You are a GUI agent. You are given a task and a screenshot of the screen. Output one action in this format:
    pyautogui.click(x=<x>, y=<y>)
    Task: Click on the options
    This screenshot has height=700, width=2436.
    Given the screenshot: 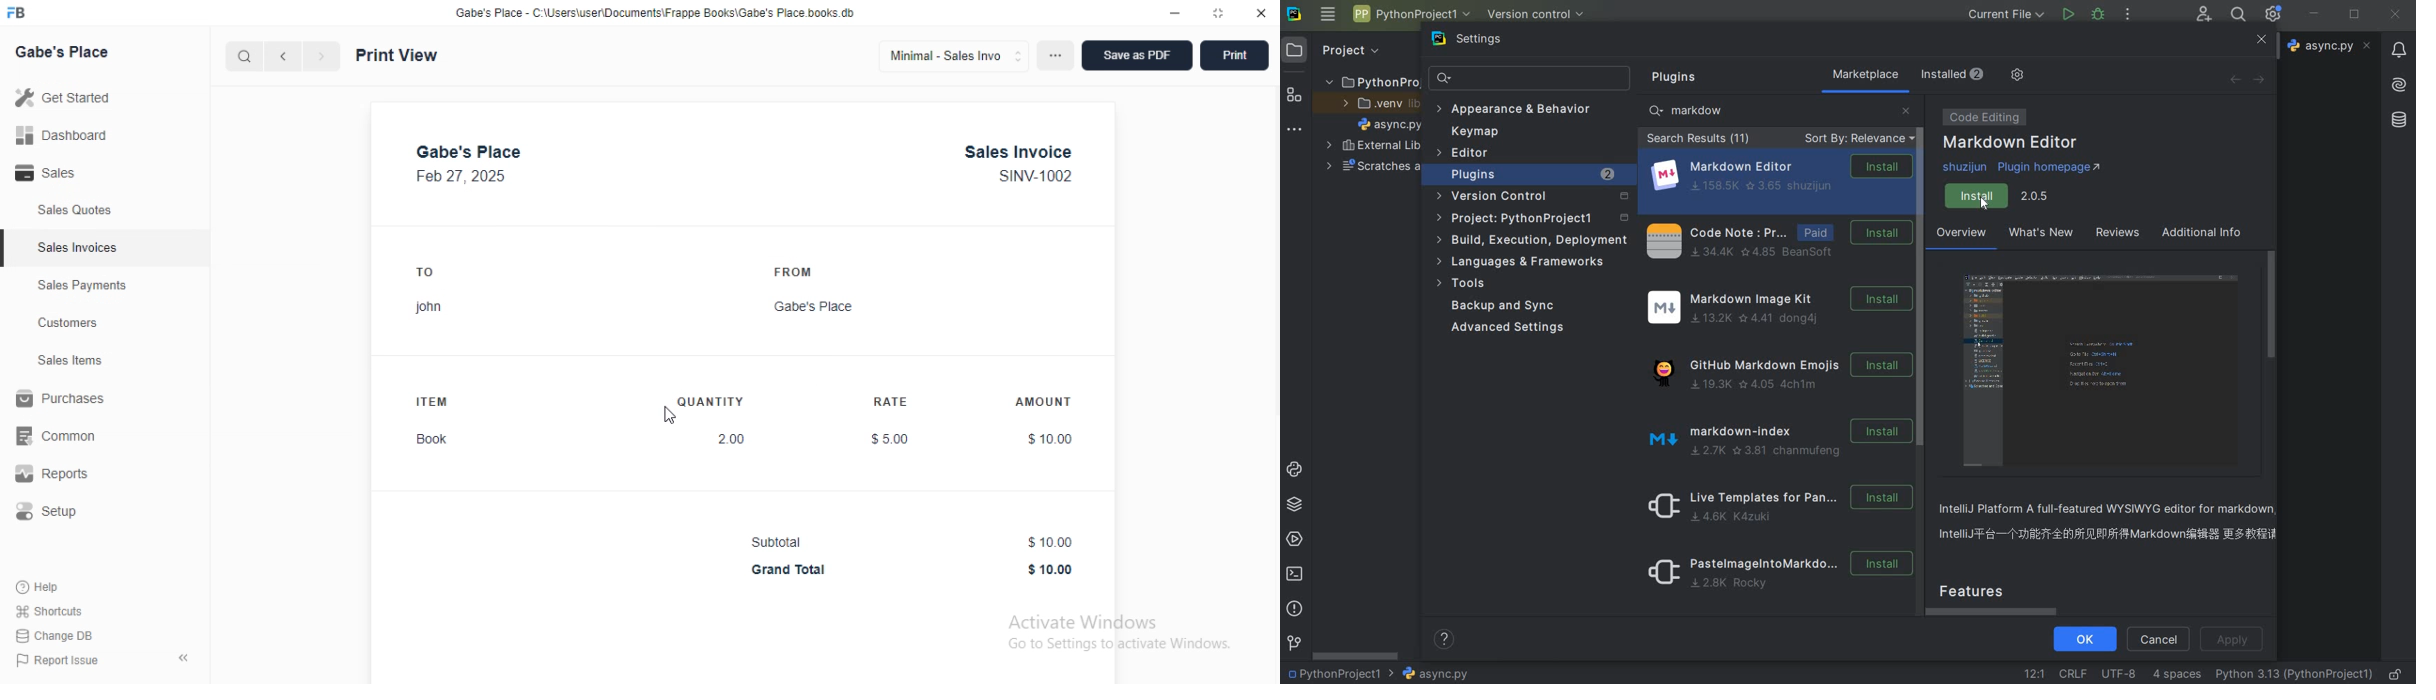 What is the action you would take?
    pyautogui.click(x=1055, y=55)
    